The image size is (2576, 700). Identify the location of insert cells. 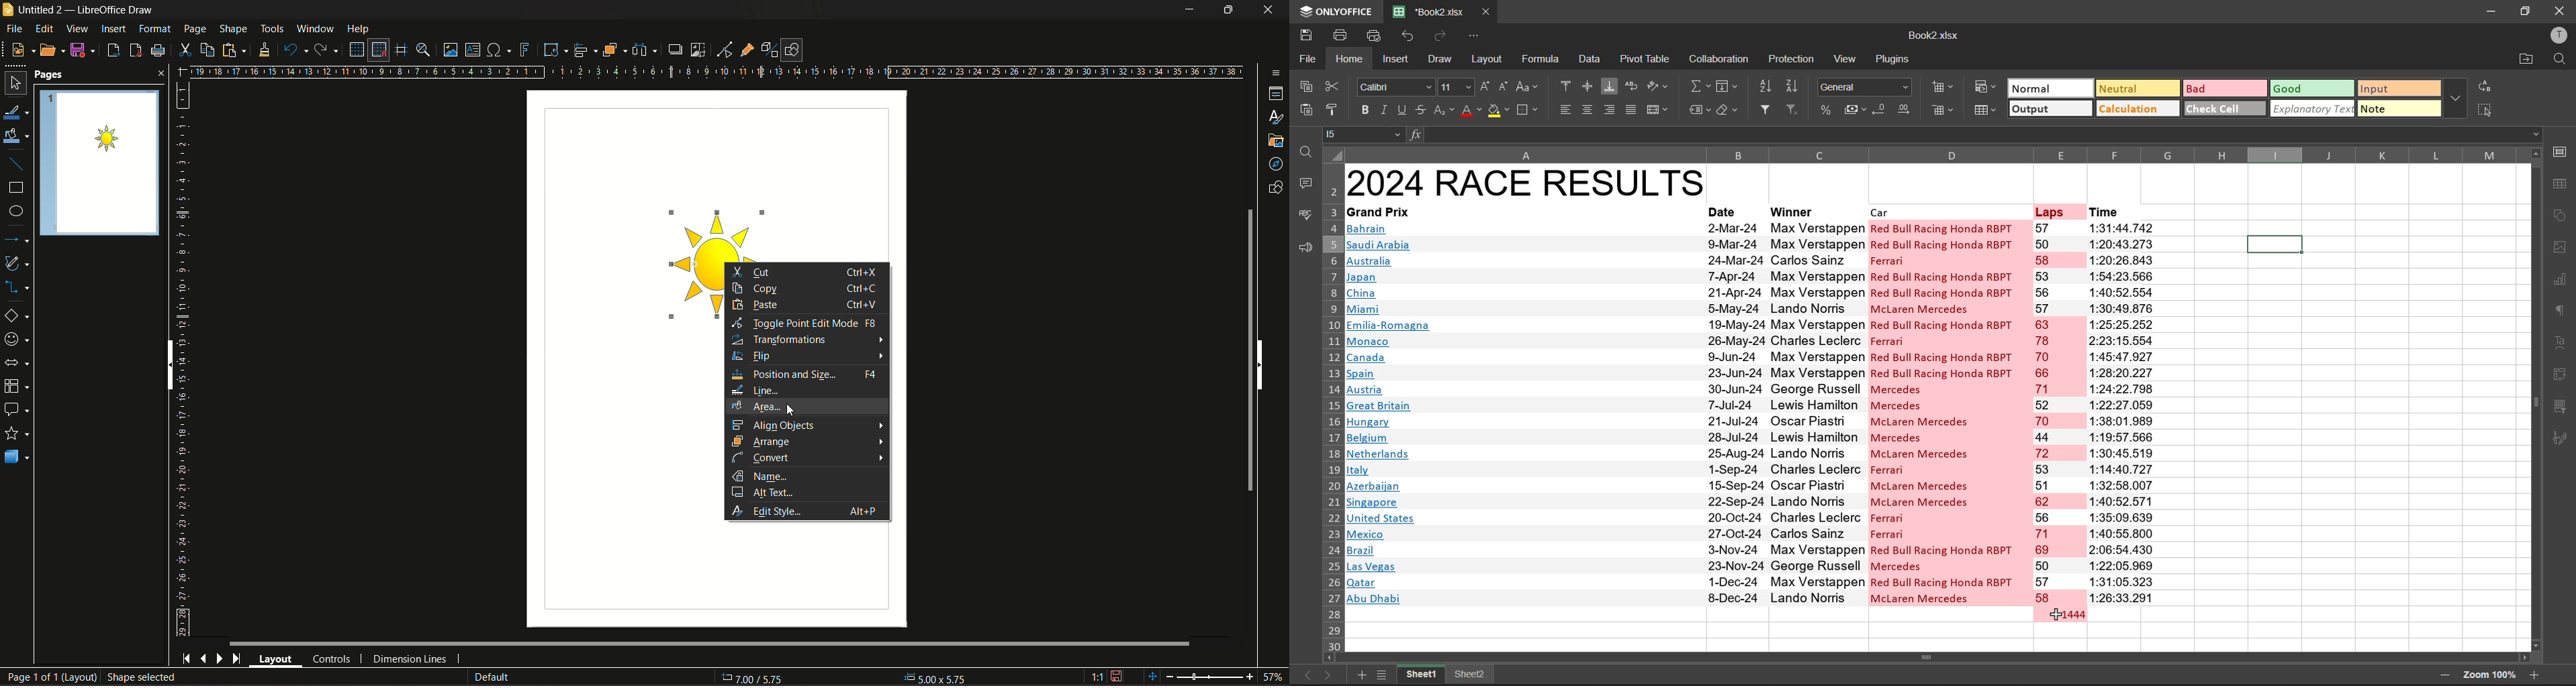
(1945, 88).